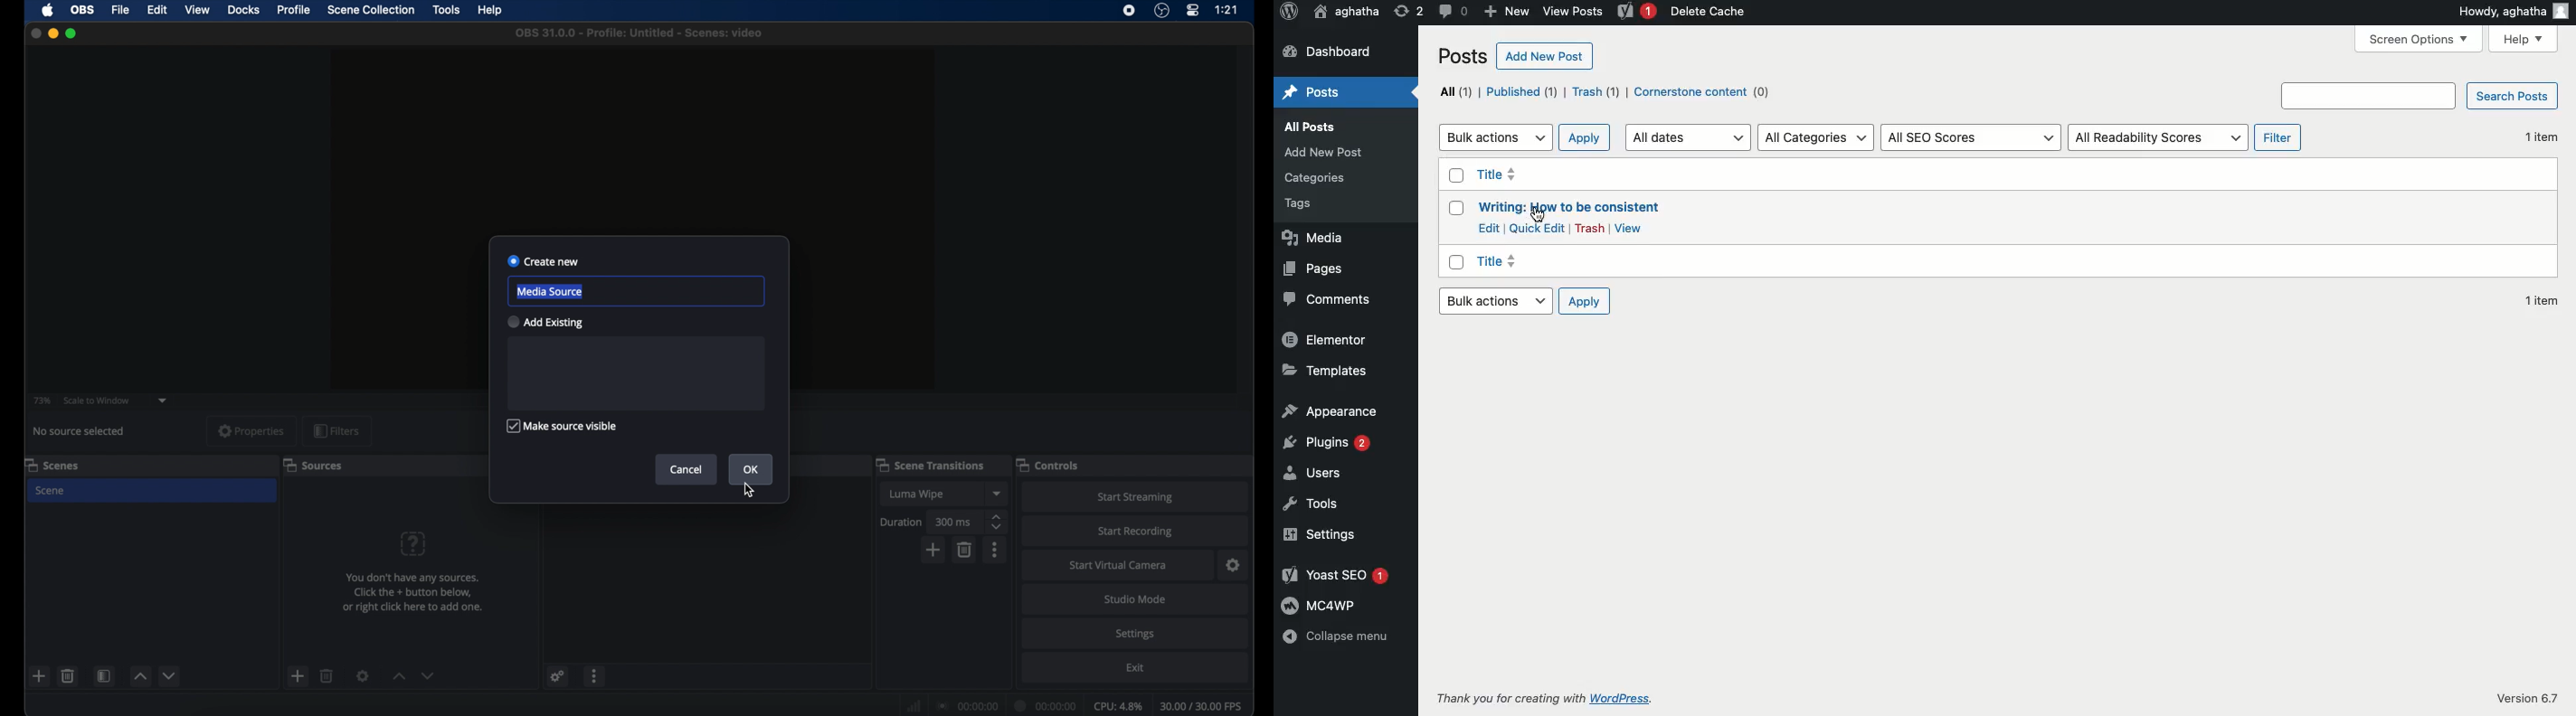 Image resolution: width=2576 pixels, height=728 pixels. Describe the element at coordinates (1133, 599) in the screenshot. I see `studio mode` at that location.